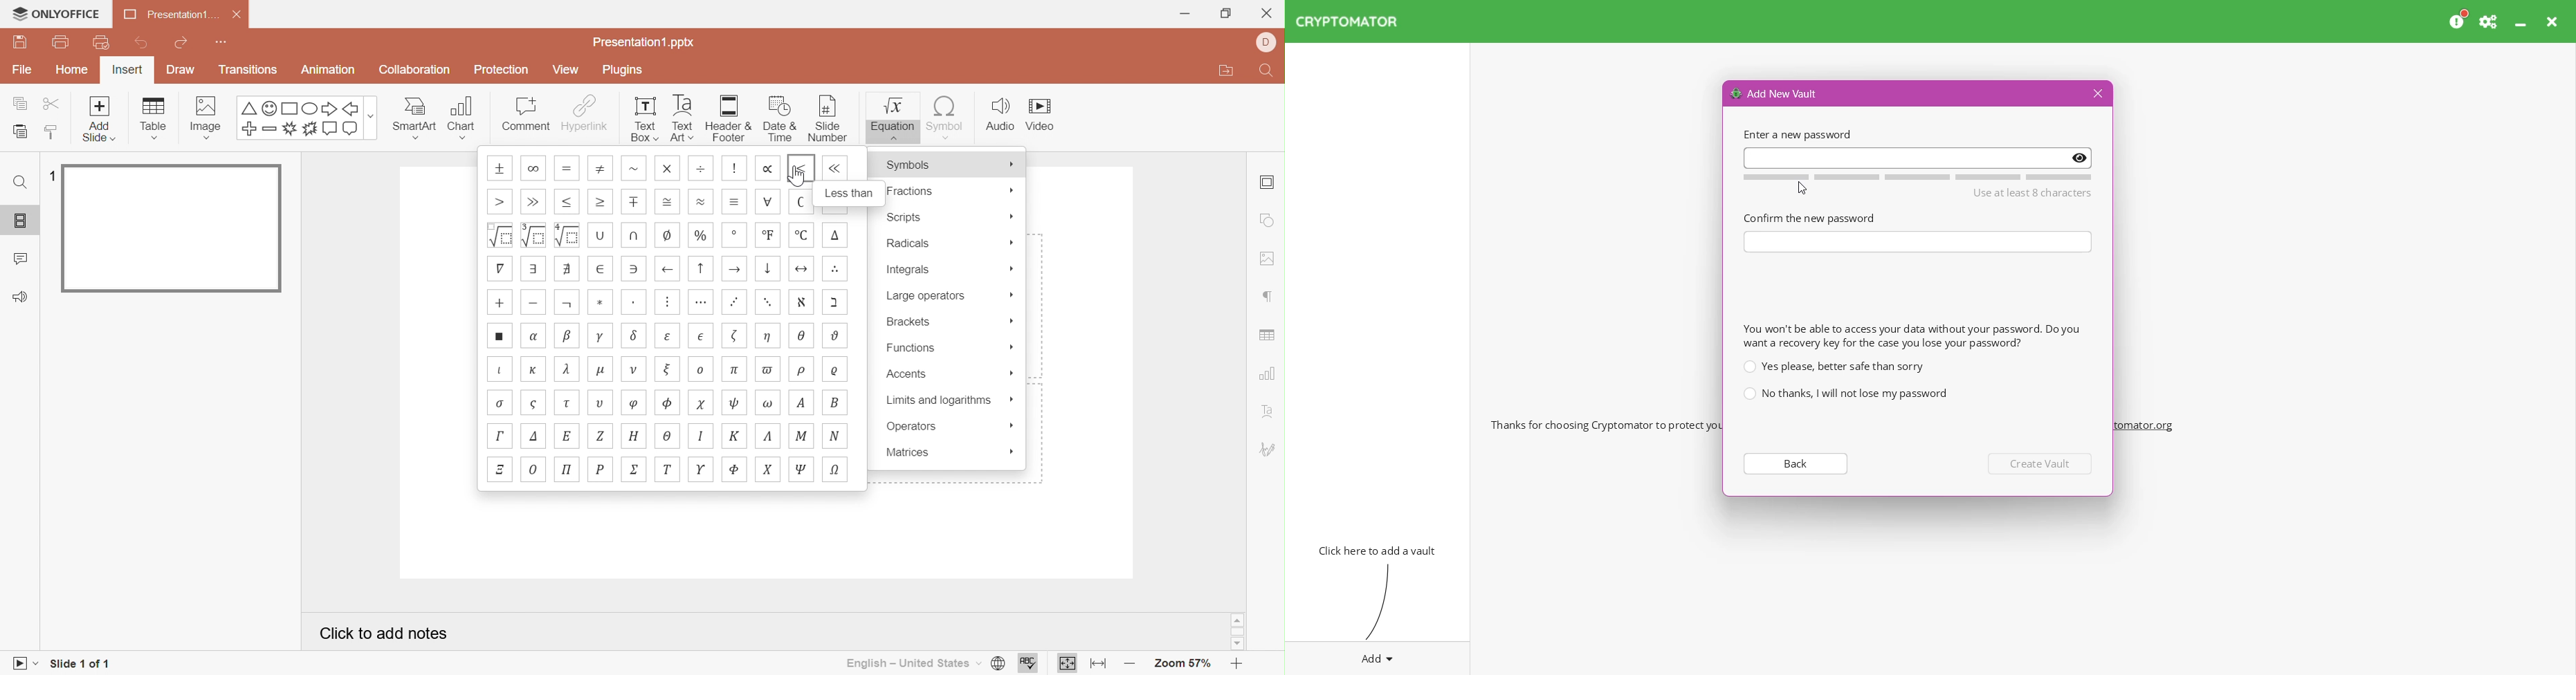 The width and height of the screenshot is (2576, 700). What do you see at coordinates (1775, 93) in the screenshot?
I see `Add New Vault` at bounding box center [1775, 93].